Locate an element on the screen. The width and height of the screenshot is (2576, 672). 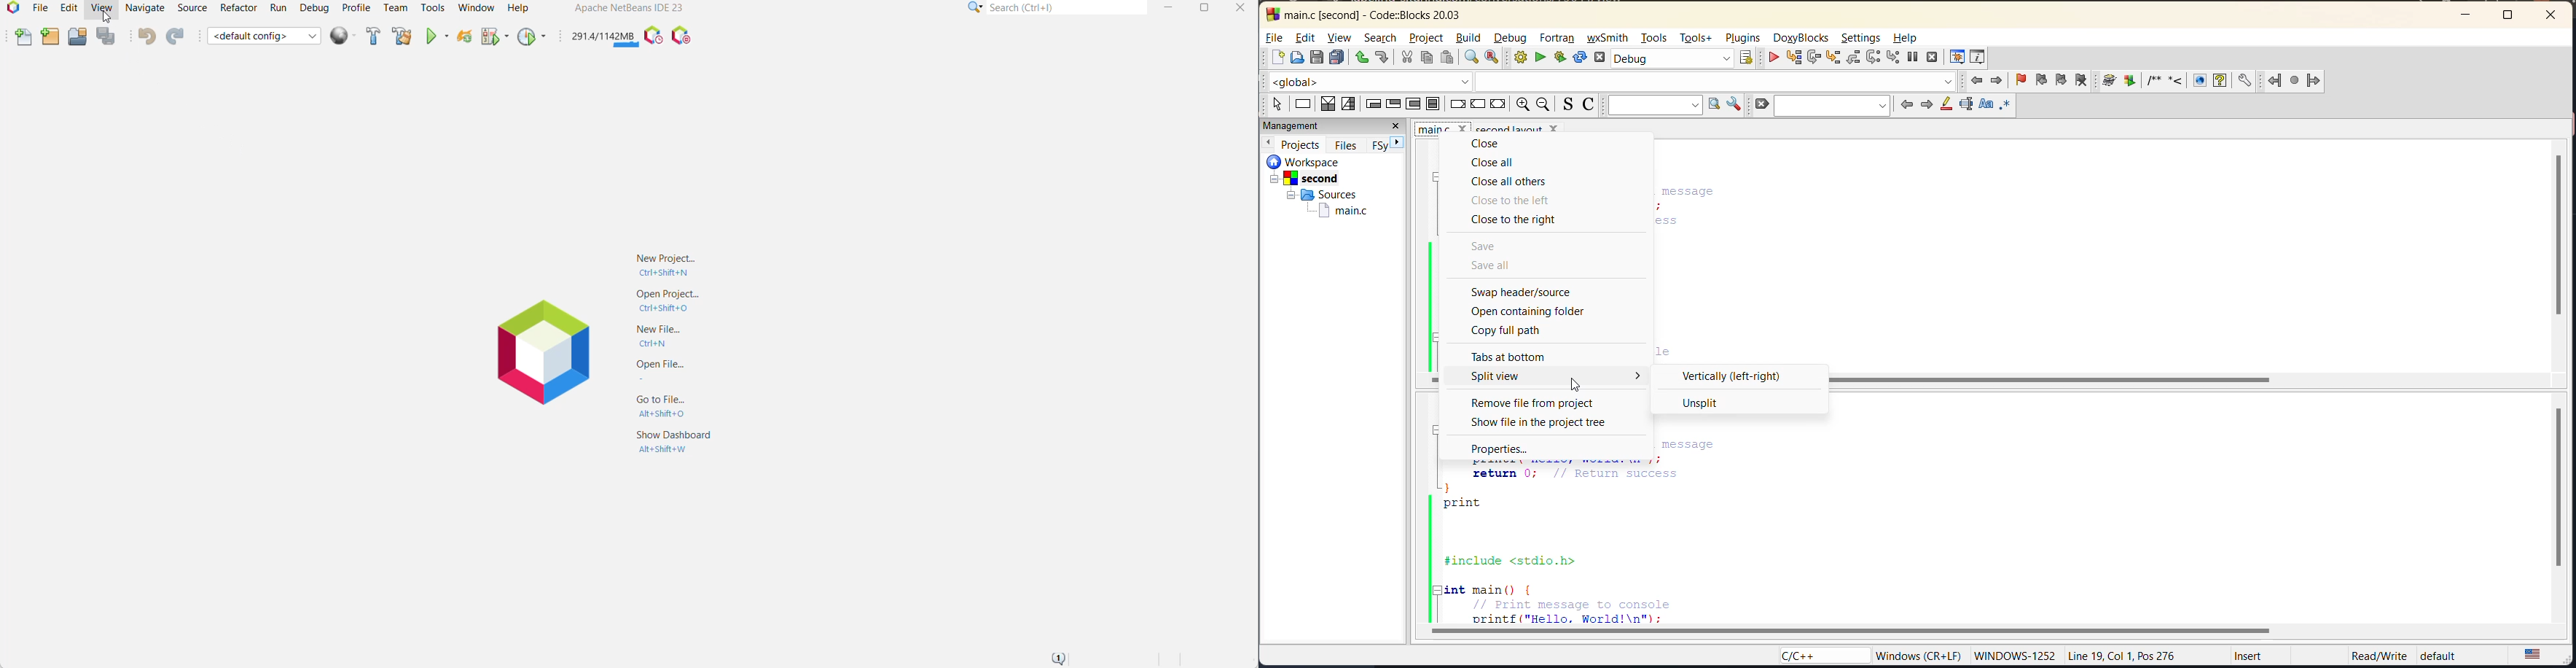
Show Dashboard is located at coordinates (674, 447).